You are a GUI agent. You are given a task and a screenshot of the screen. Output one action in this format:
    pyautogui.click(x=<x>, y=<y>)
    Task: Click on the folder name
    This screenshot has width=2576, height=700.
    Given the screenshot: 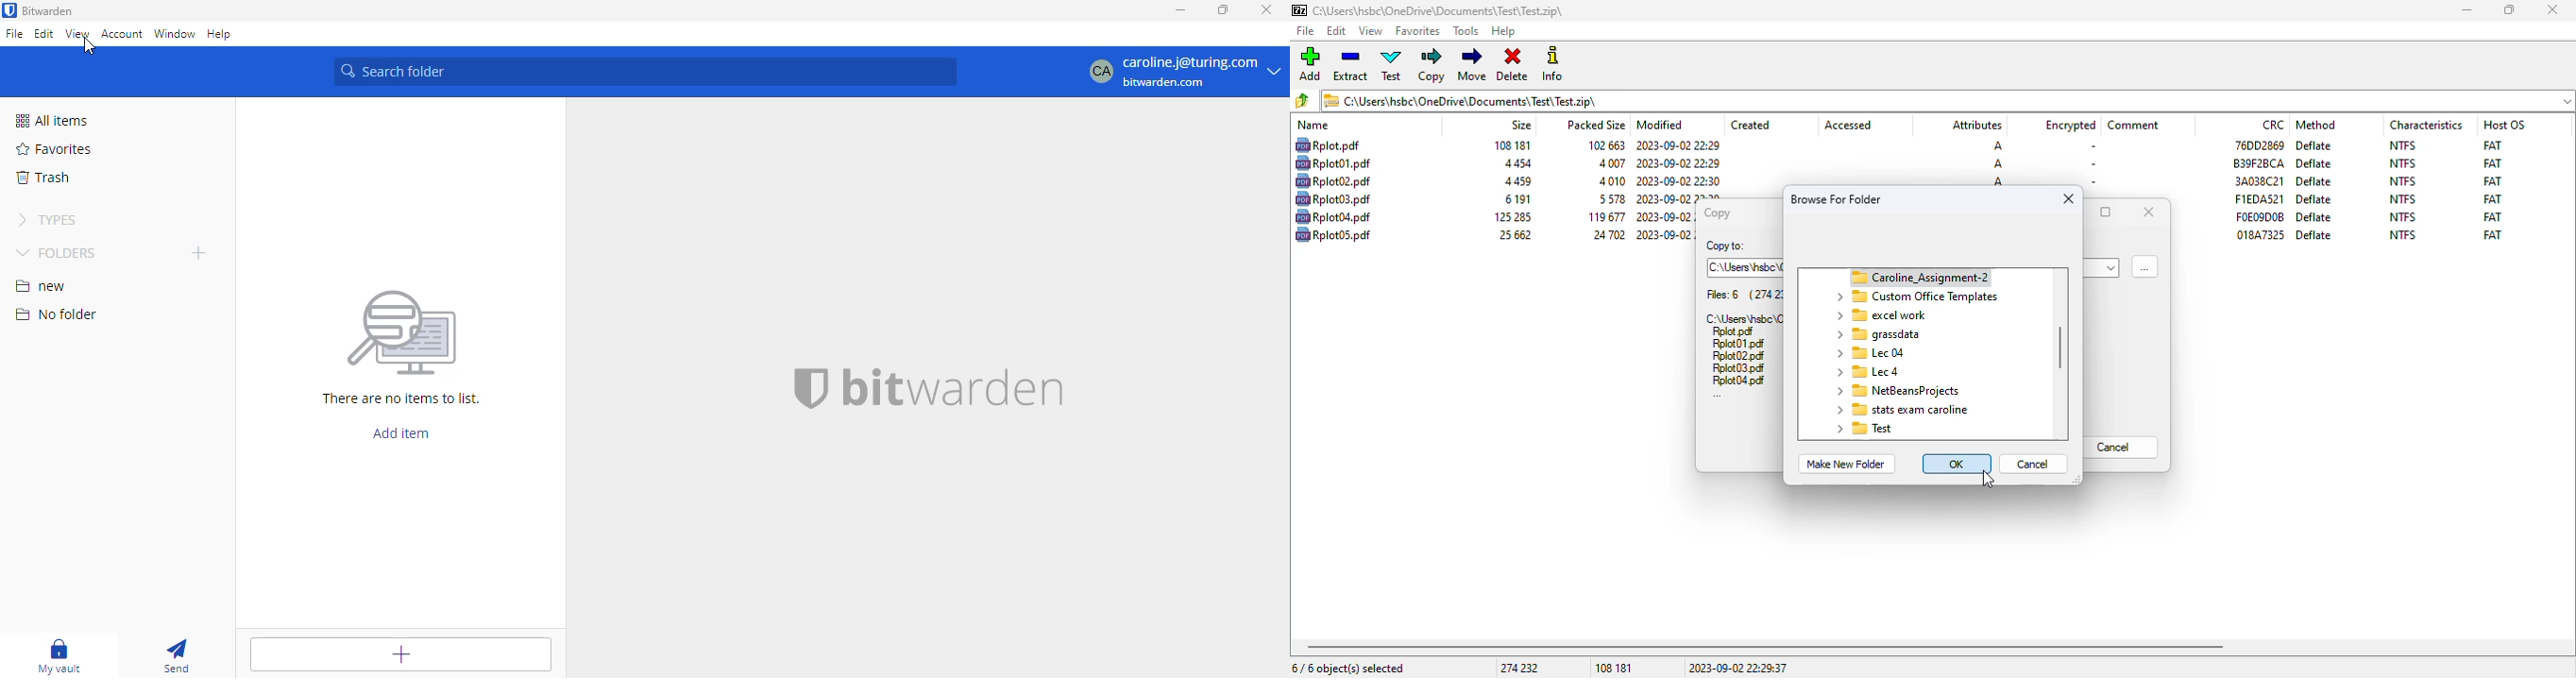 What is the action you would take?
    pyautogui.click(x=1864, y=428)
    